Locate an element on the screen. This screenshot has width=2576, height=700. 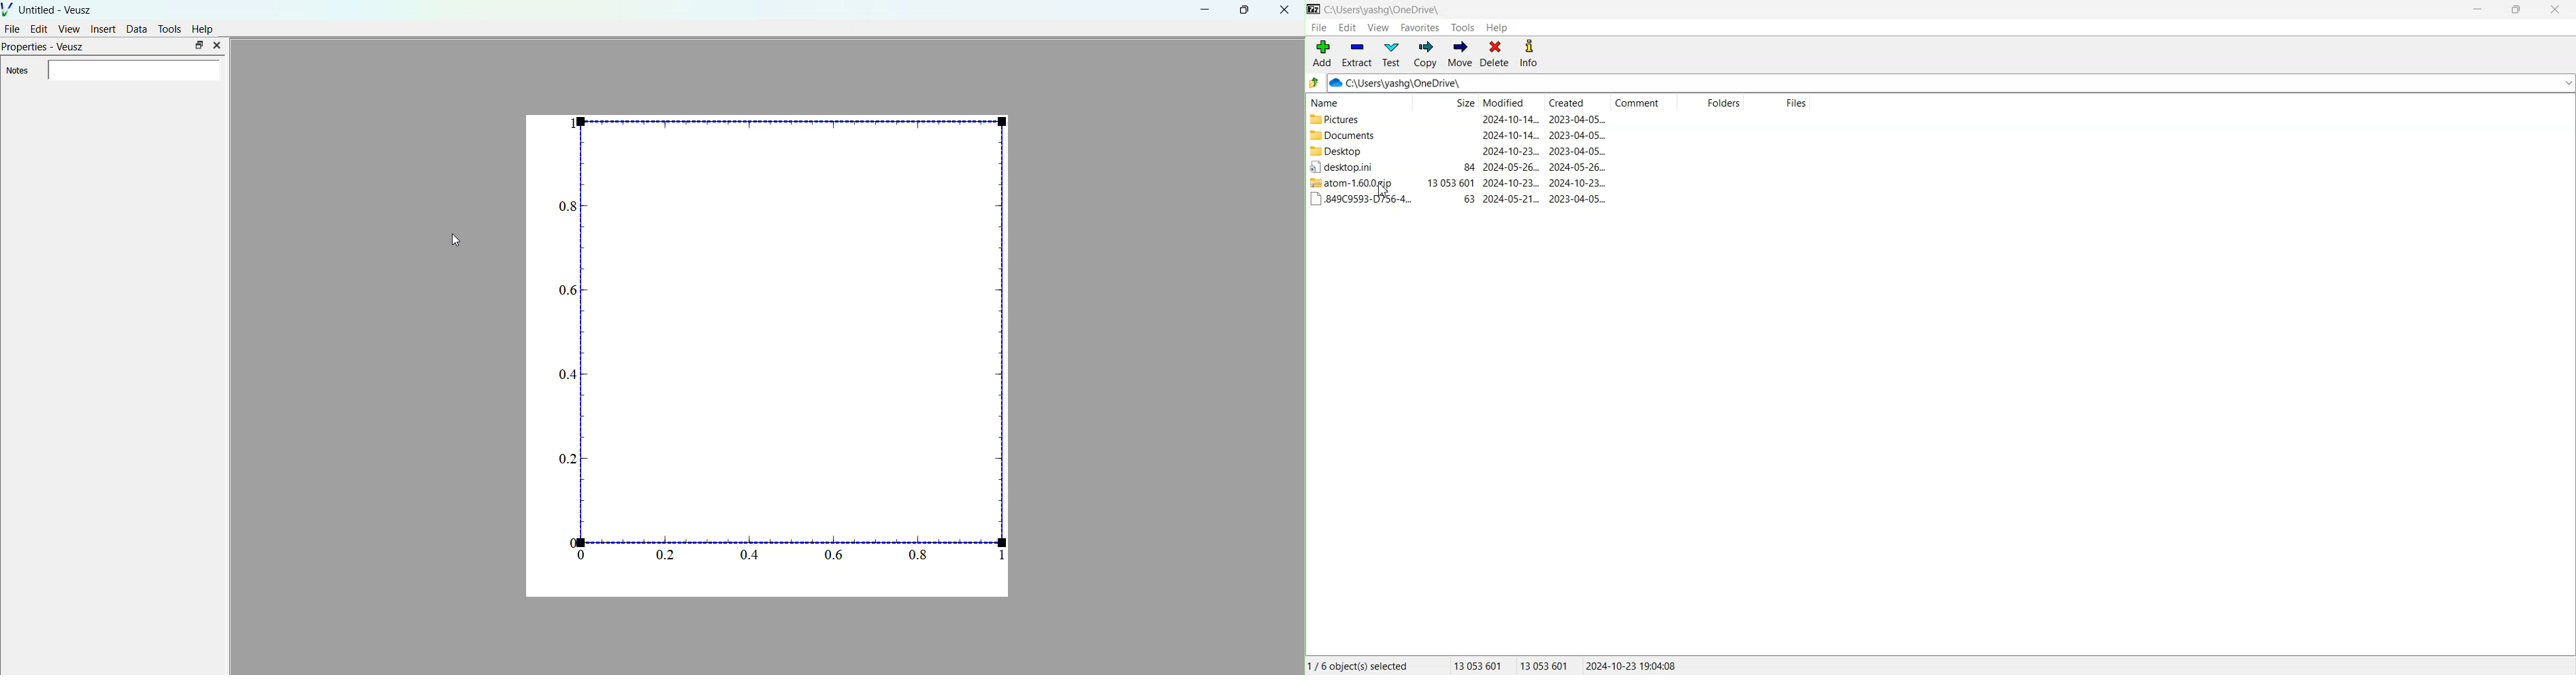
Edit is located at coordinates (1347, 27).